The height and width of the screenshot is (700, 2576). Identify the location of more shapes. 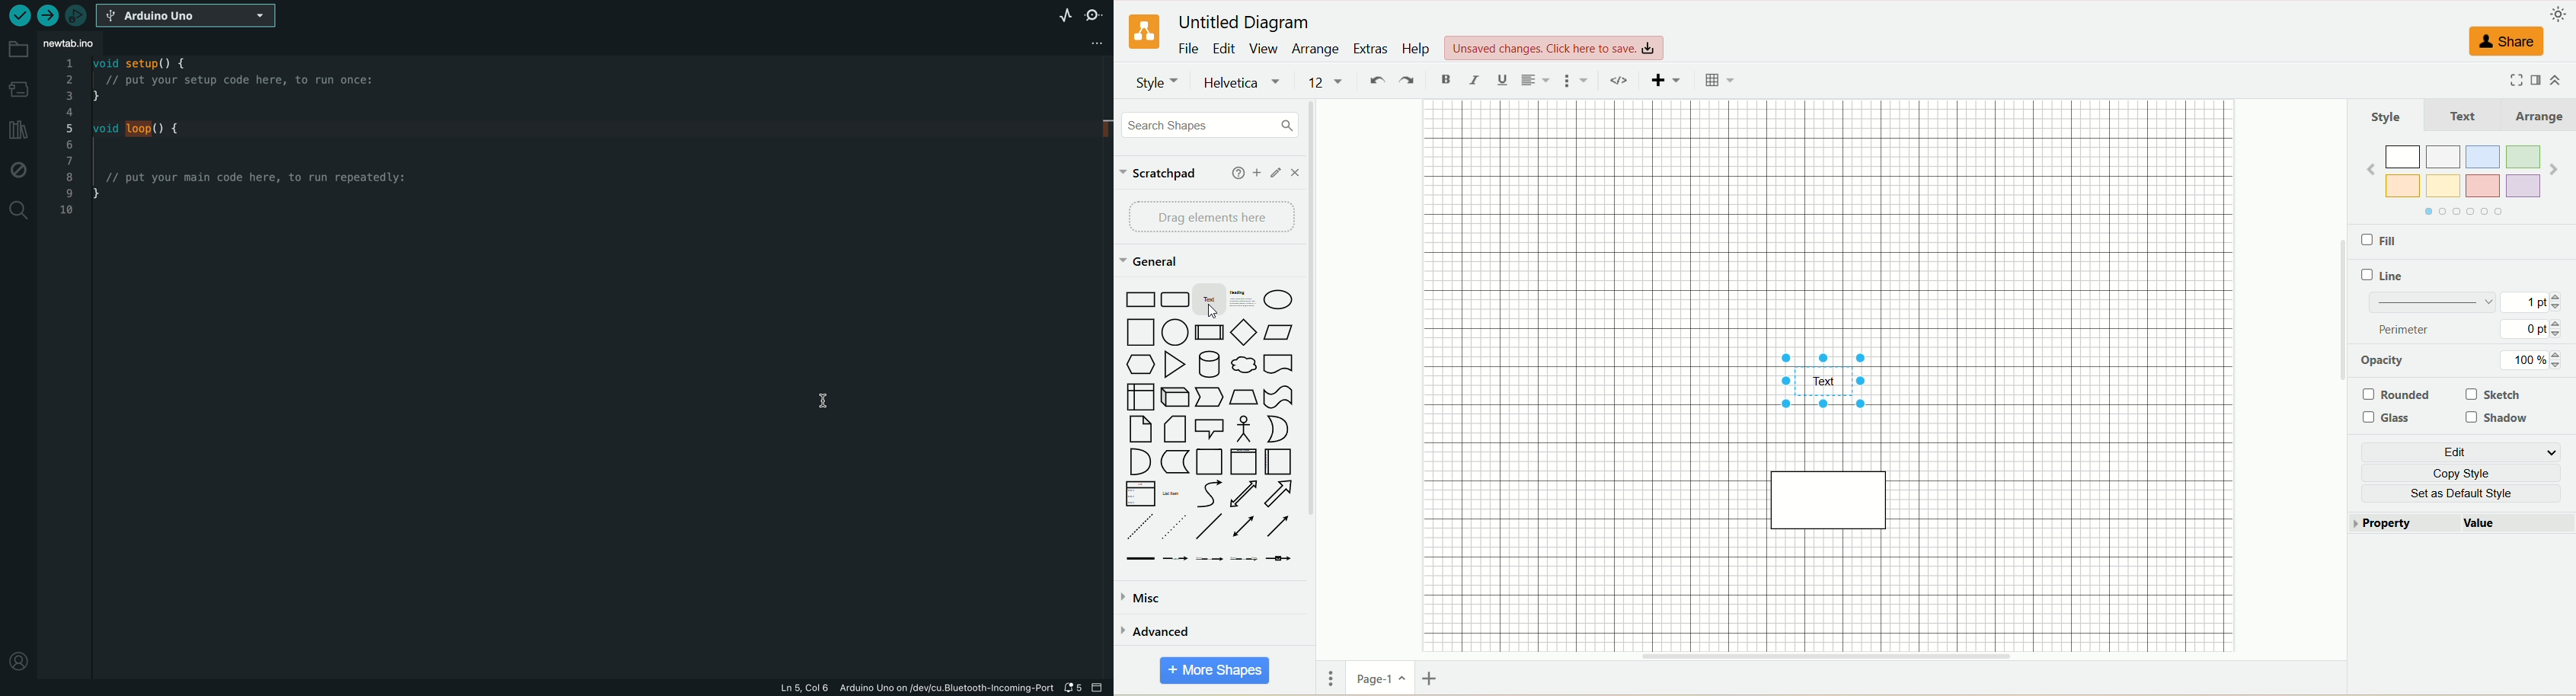
(1215, 671).